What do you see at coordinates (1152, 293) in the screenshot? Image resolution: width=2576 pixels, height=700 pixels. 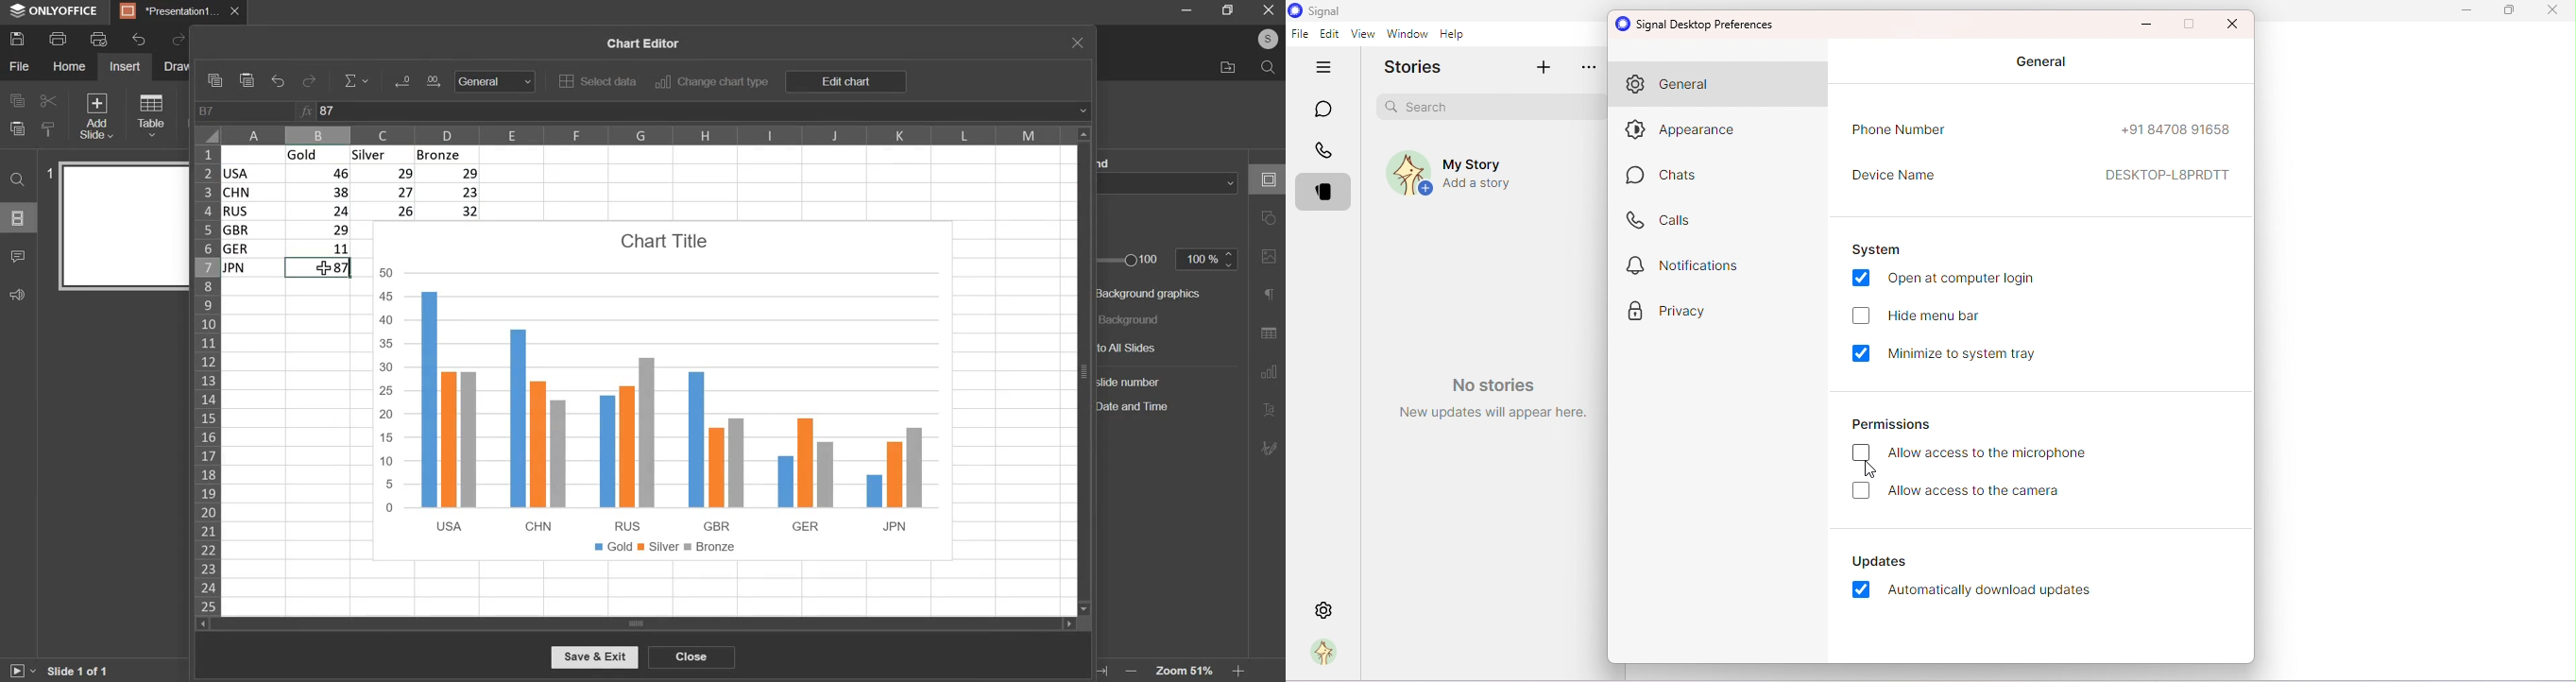 I see `background graphics` at bounding box center [1152, 293].